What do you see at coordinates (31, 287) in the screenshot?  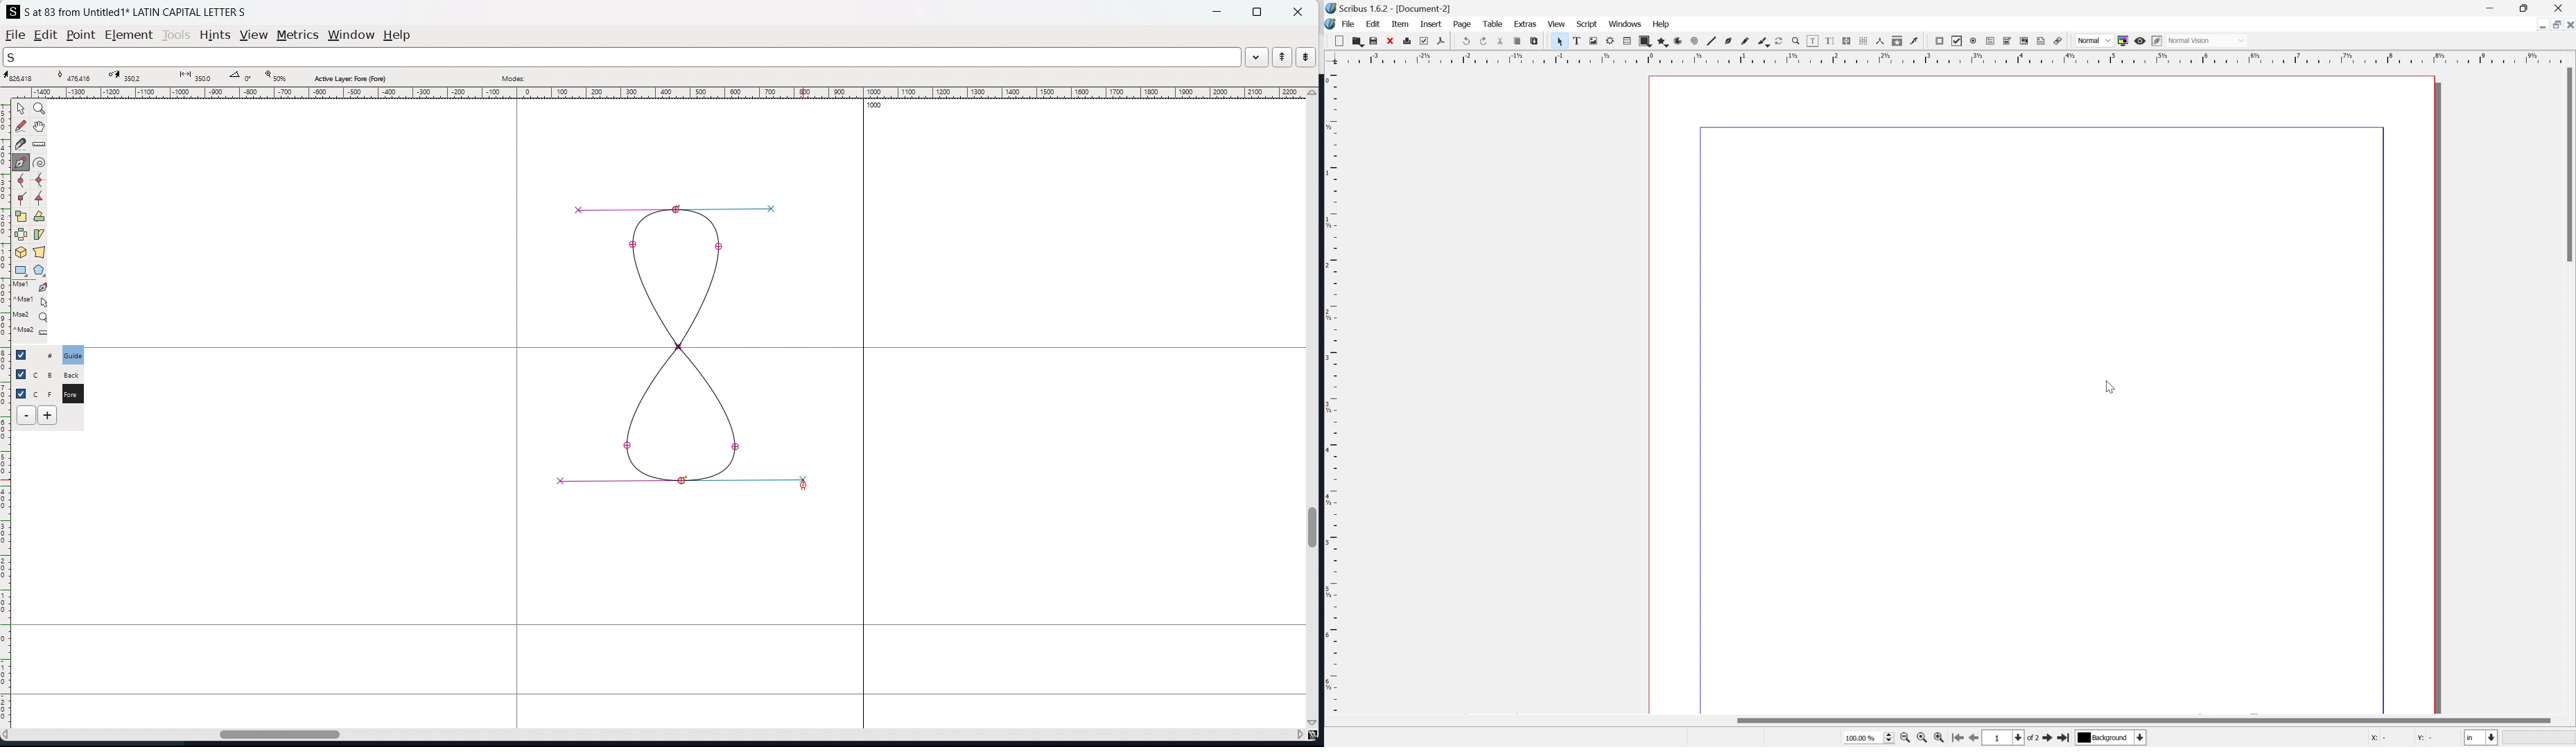 I see `Mse1` at bounding box center [31, 287].